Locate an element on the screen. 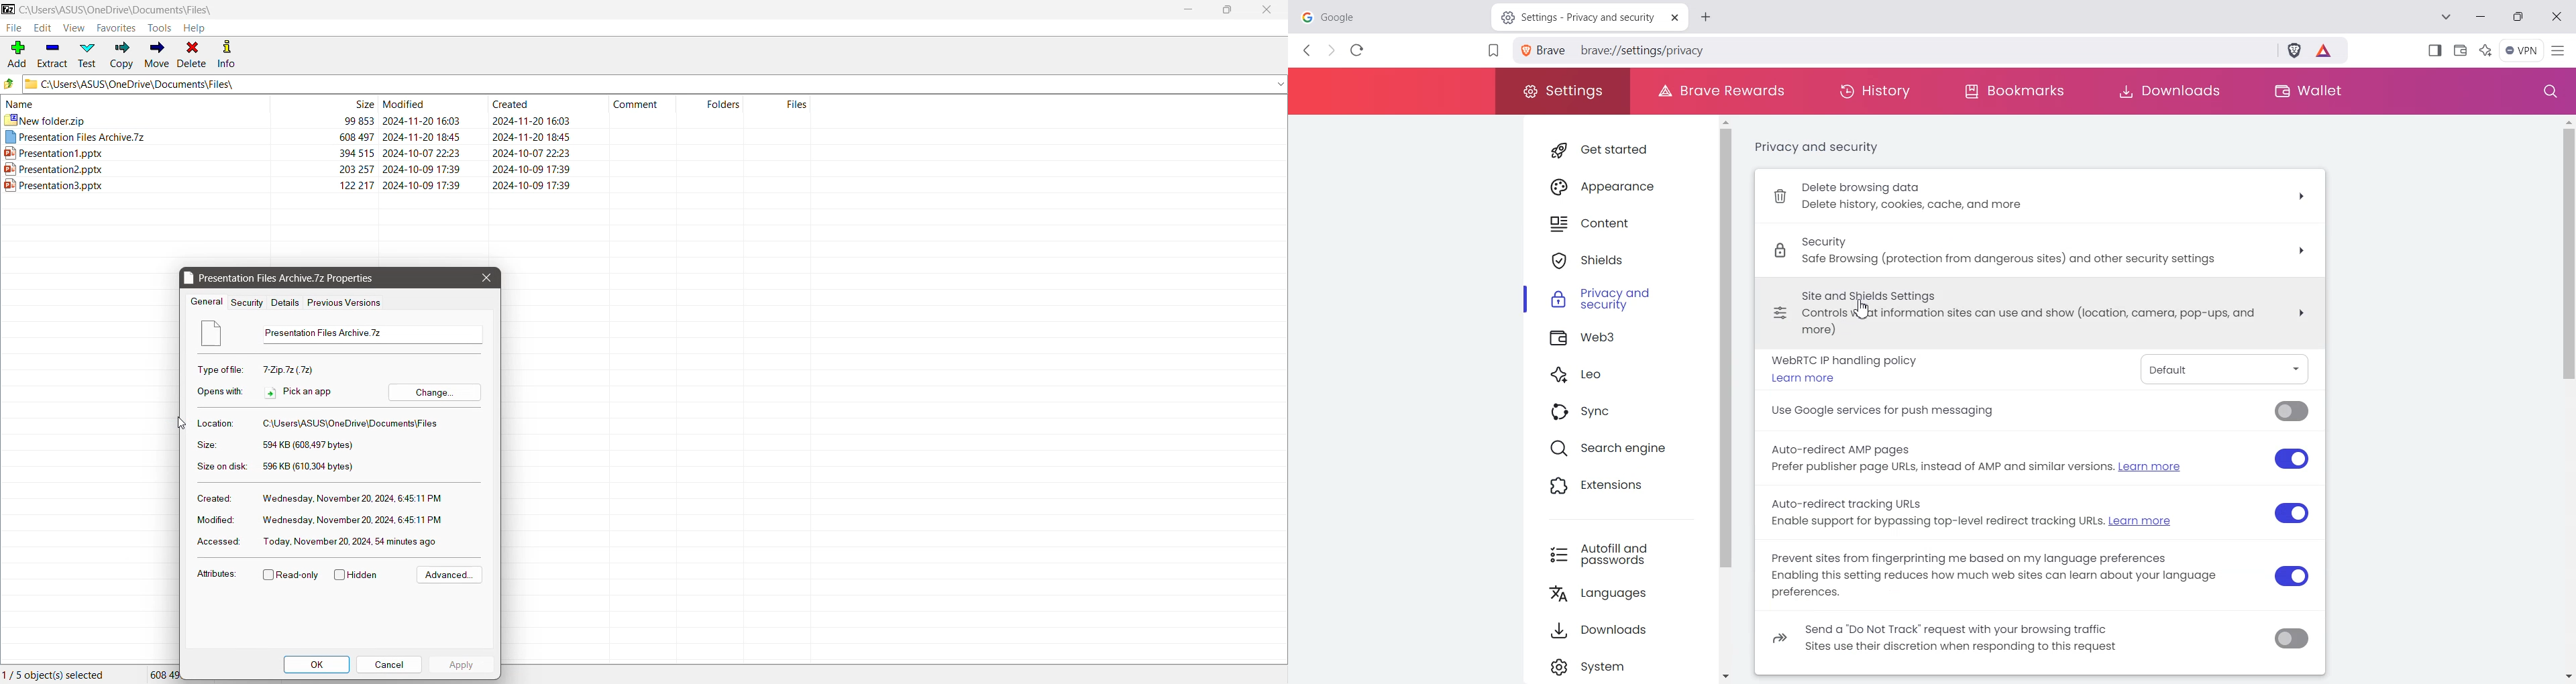 Image resolution: width=2576 pixels, height=700 pixels. Accessed is located at coordinates (218, 542).